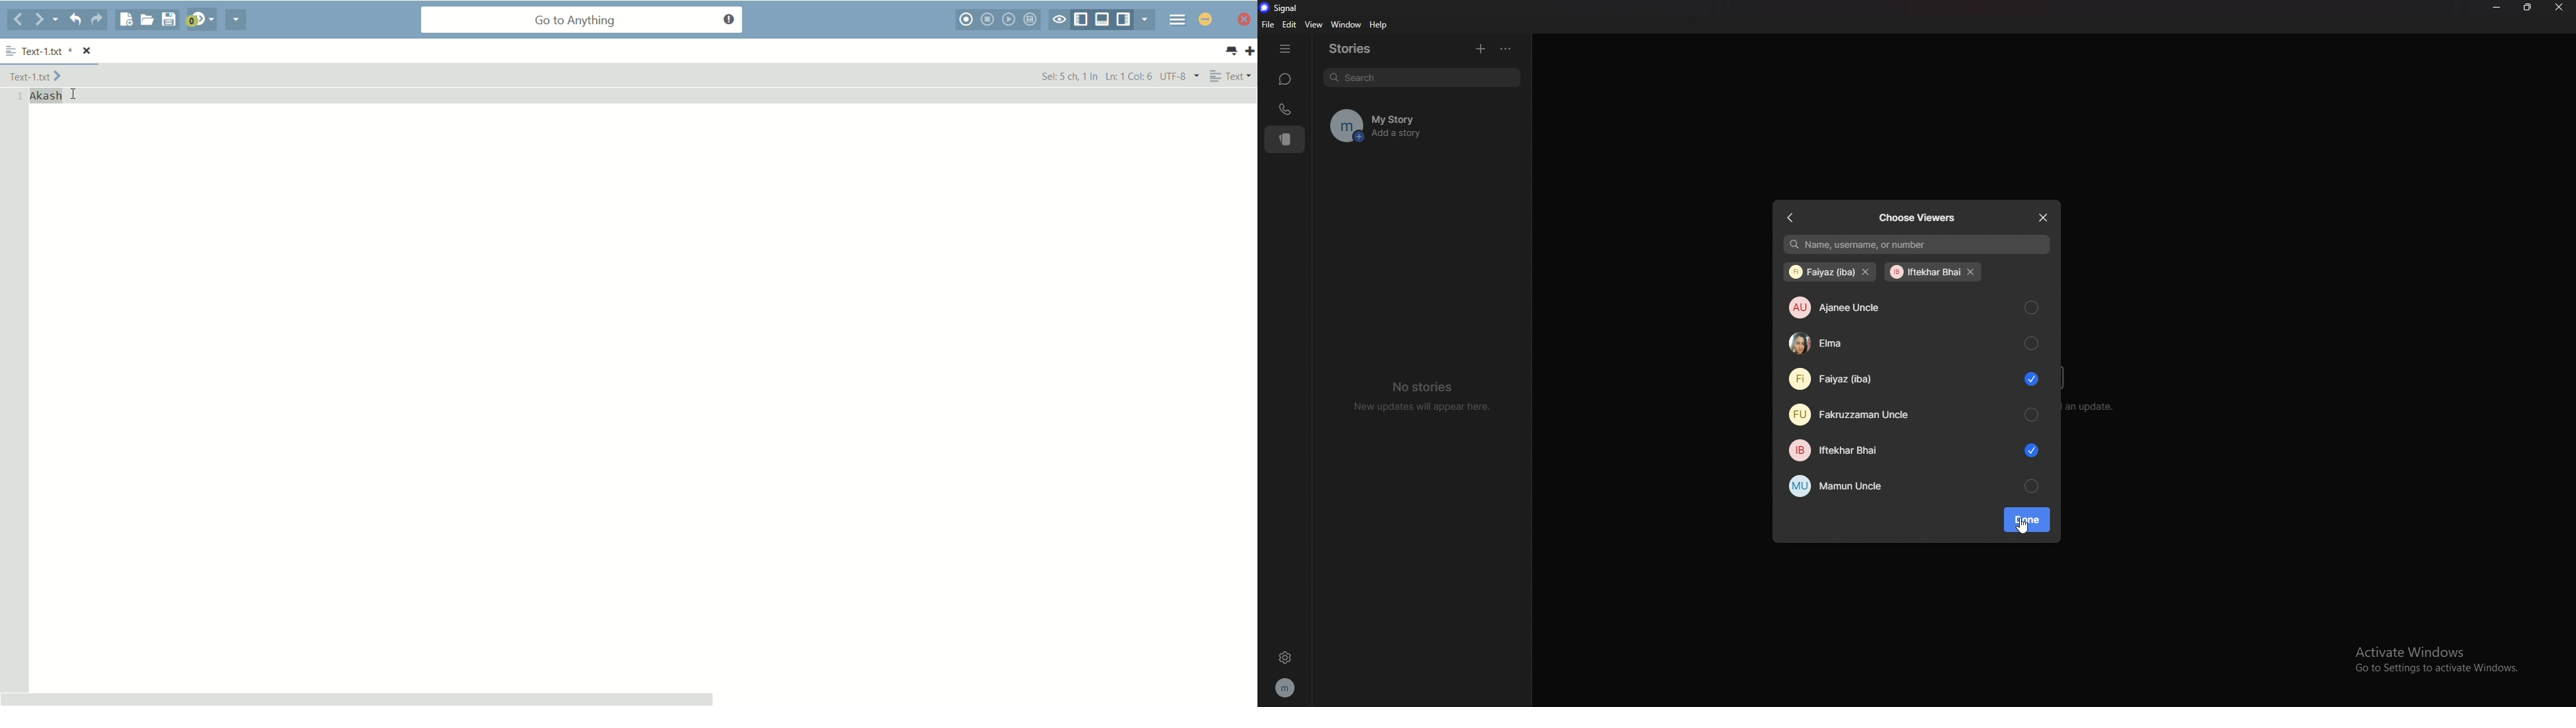 This screenshot has width=2576, height=728. I want to click on elma, so click(1912, 345).